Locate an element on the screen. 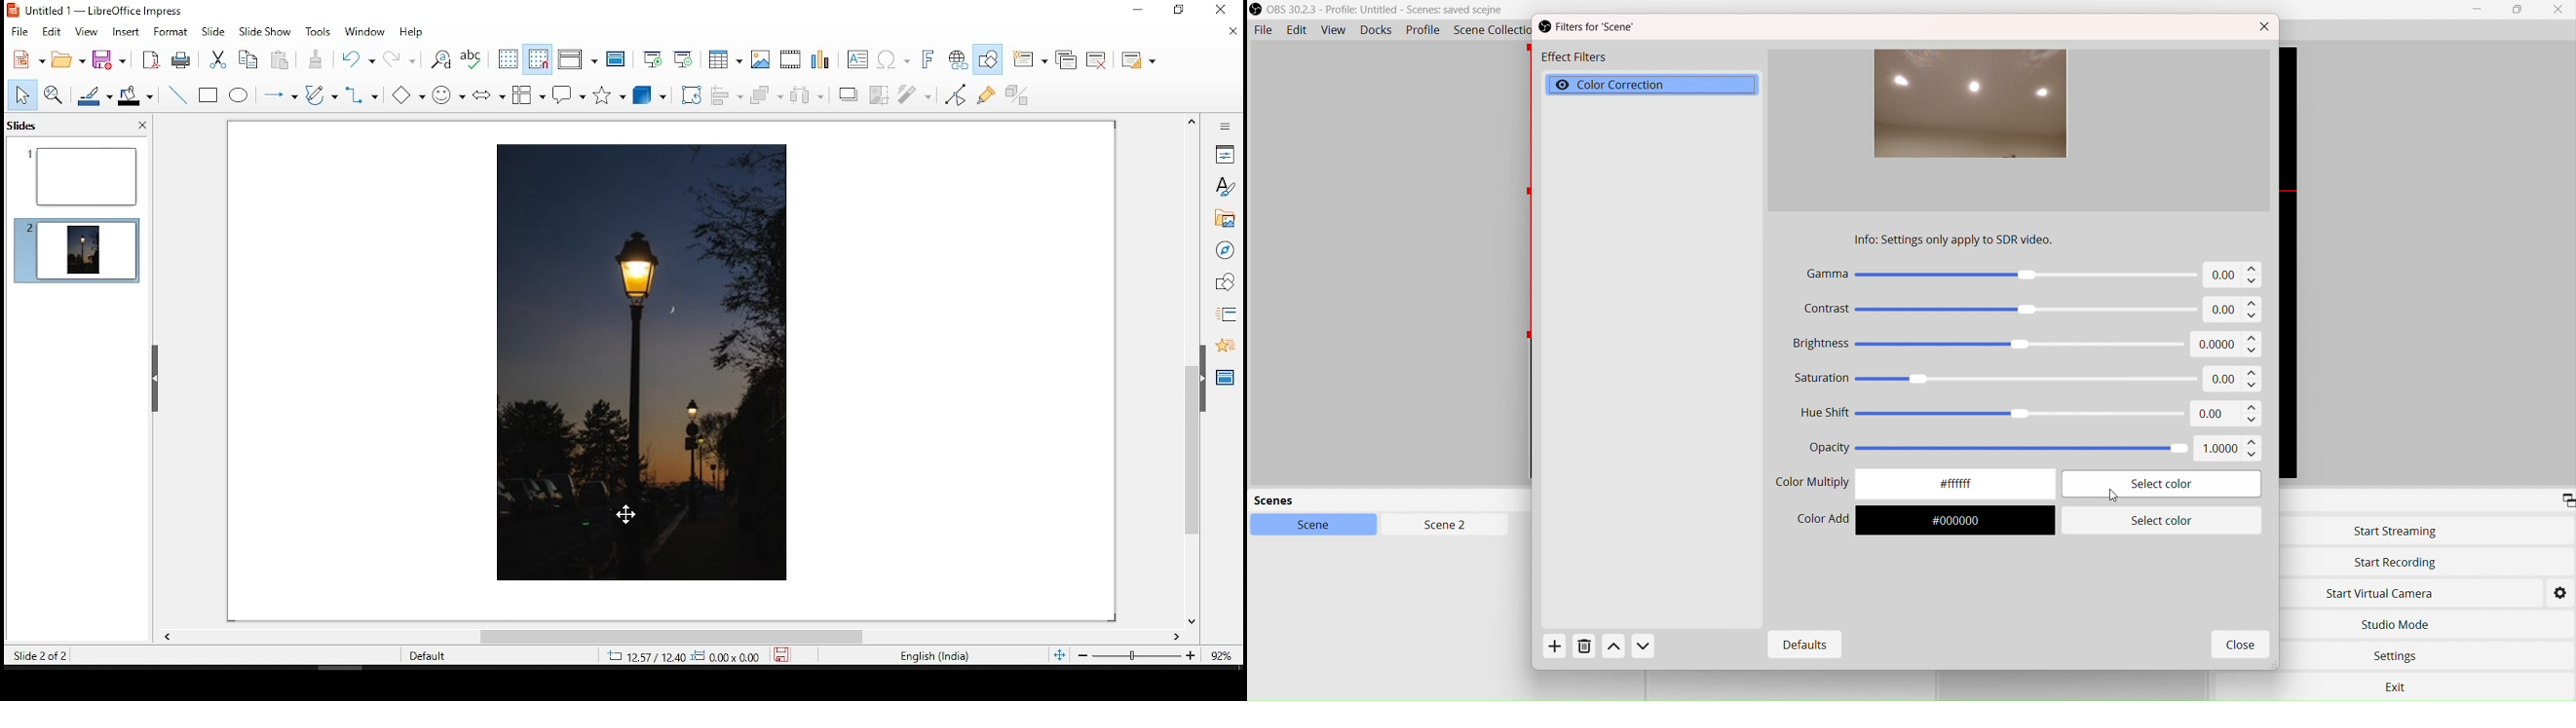  text box is located at coordinates (856, 60).